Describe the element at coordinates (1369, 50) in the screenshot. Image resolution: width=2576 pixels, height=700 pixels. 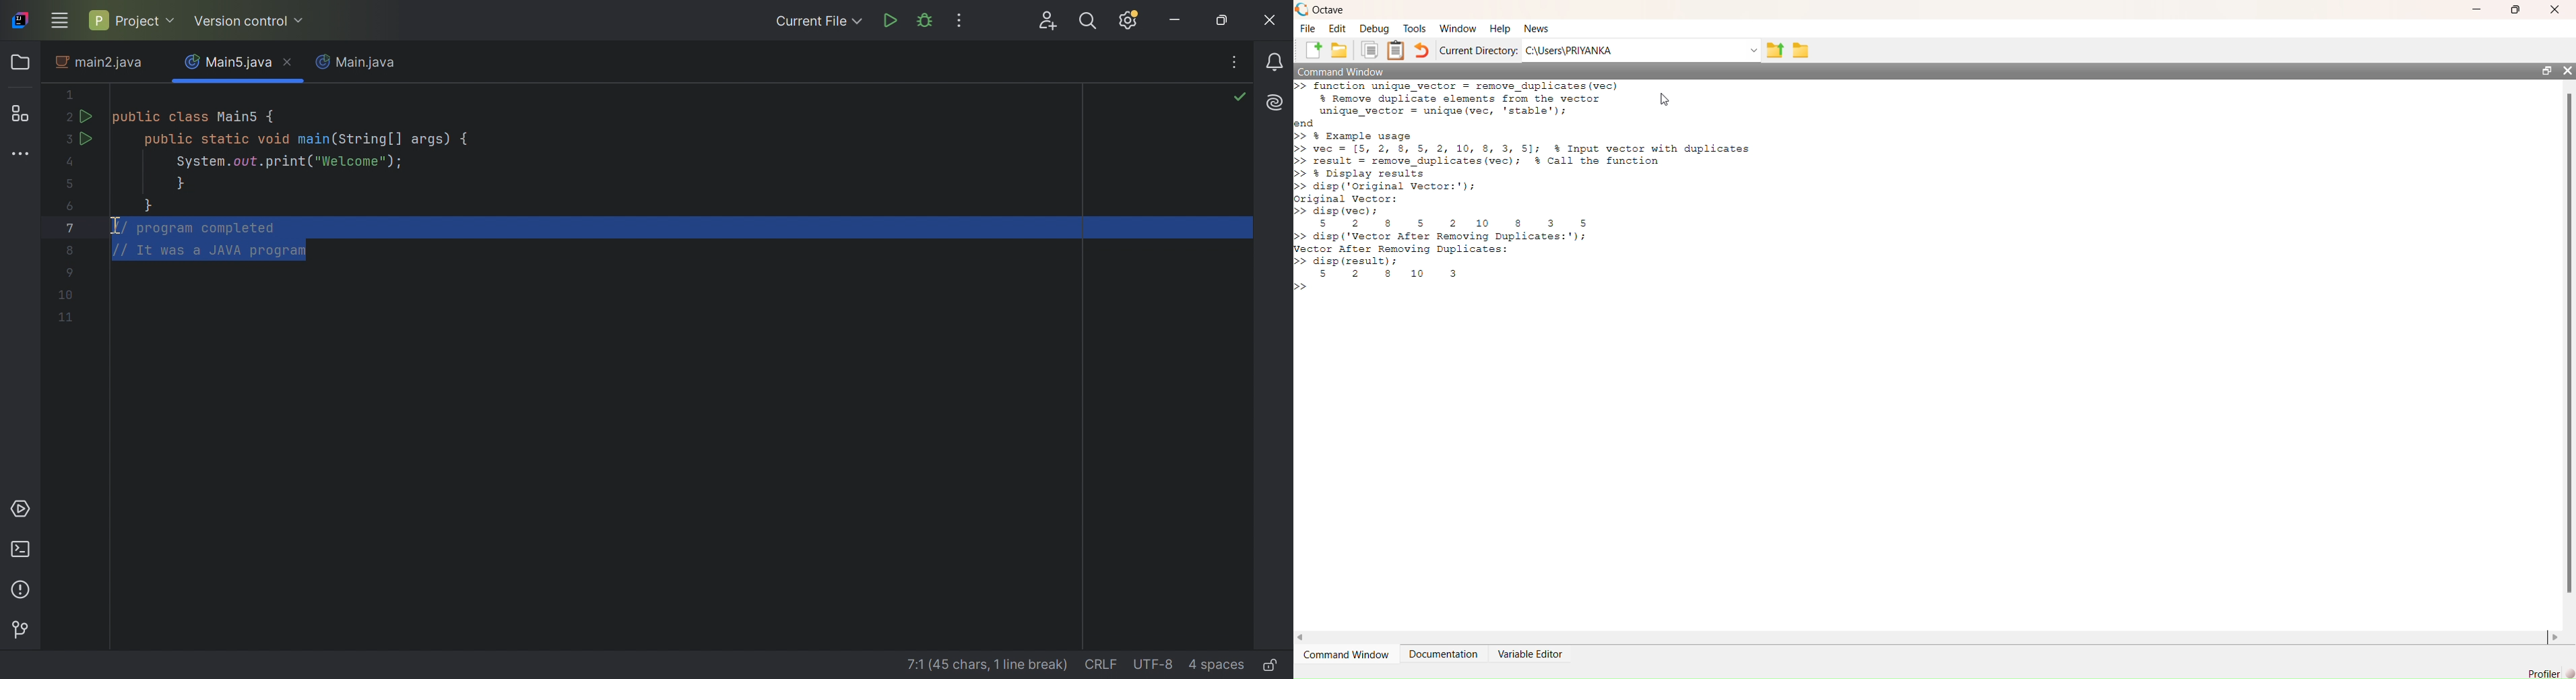
I see `copy` at that location.